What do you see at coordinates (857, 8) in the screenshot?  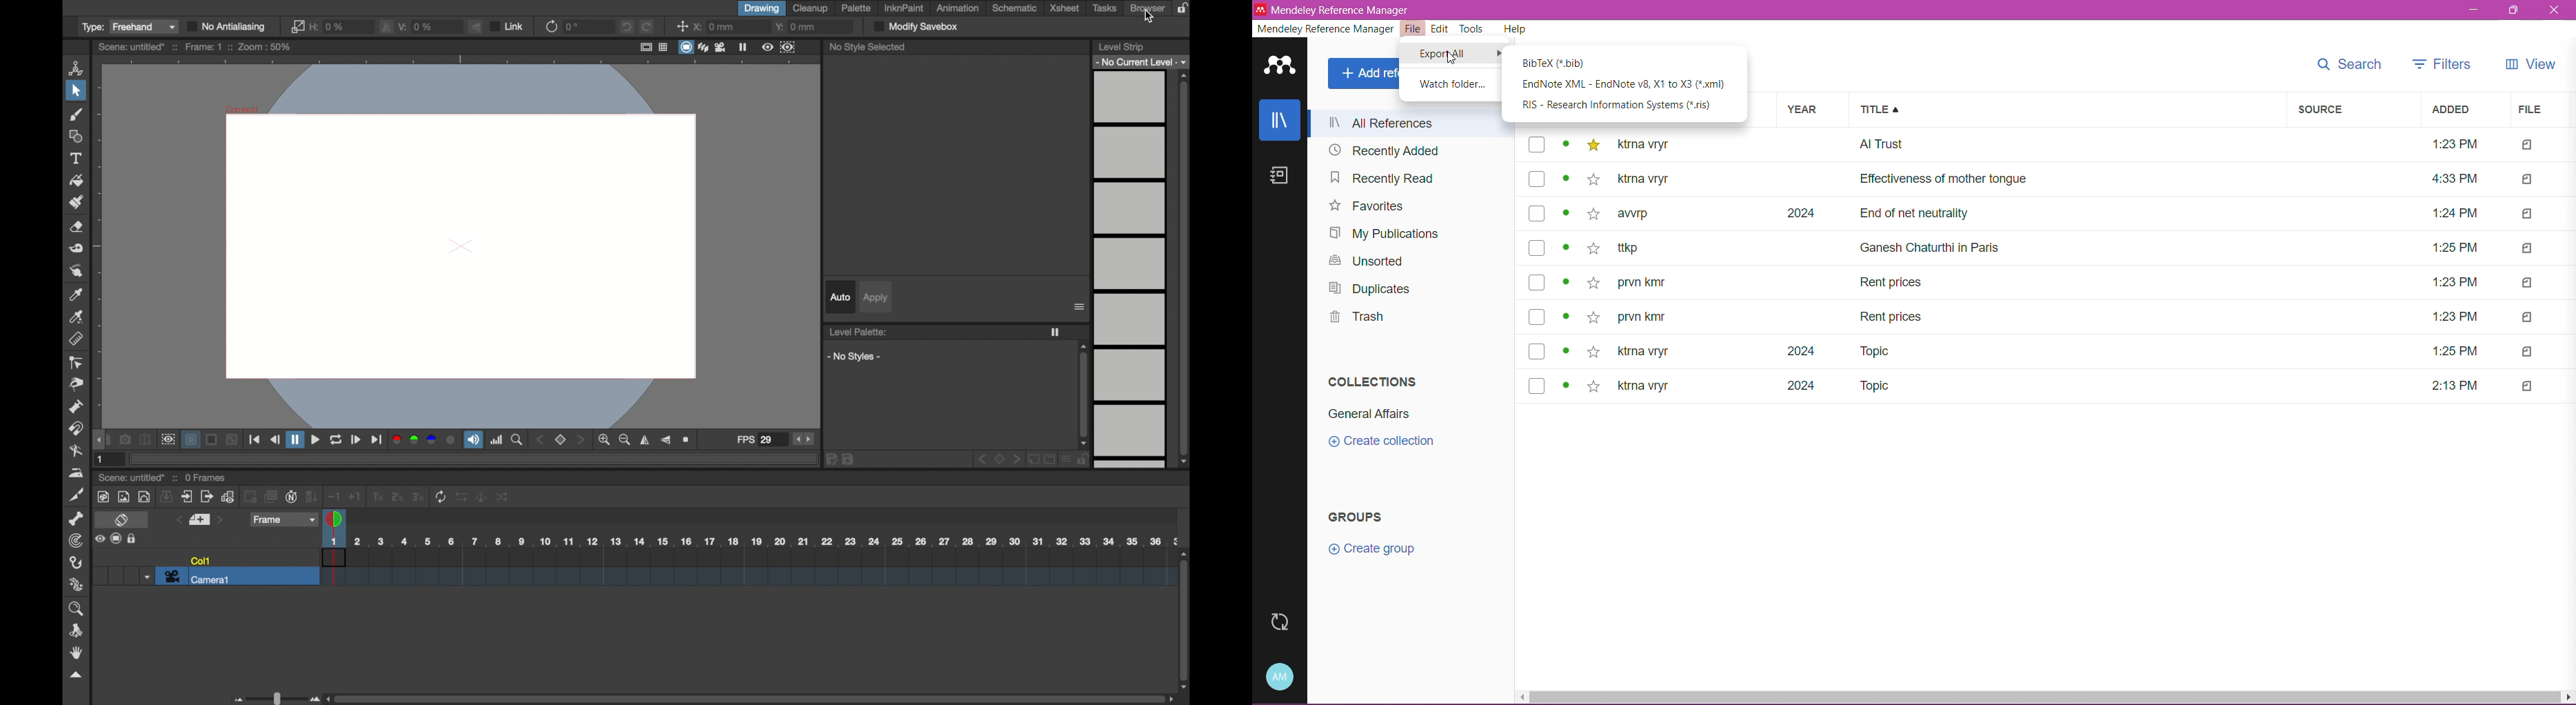 I see `palette` at bounding box center [857, 8].